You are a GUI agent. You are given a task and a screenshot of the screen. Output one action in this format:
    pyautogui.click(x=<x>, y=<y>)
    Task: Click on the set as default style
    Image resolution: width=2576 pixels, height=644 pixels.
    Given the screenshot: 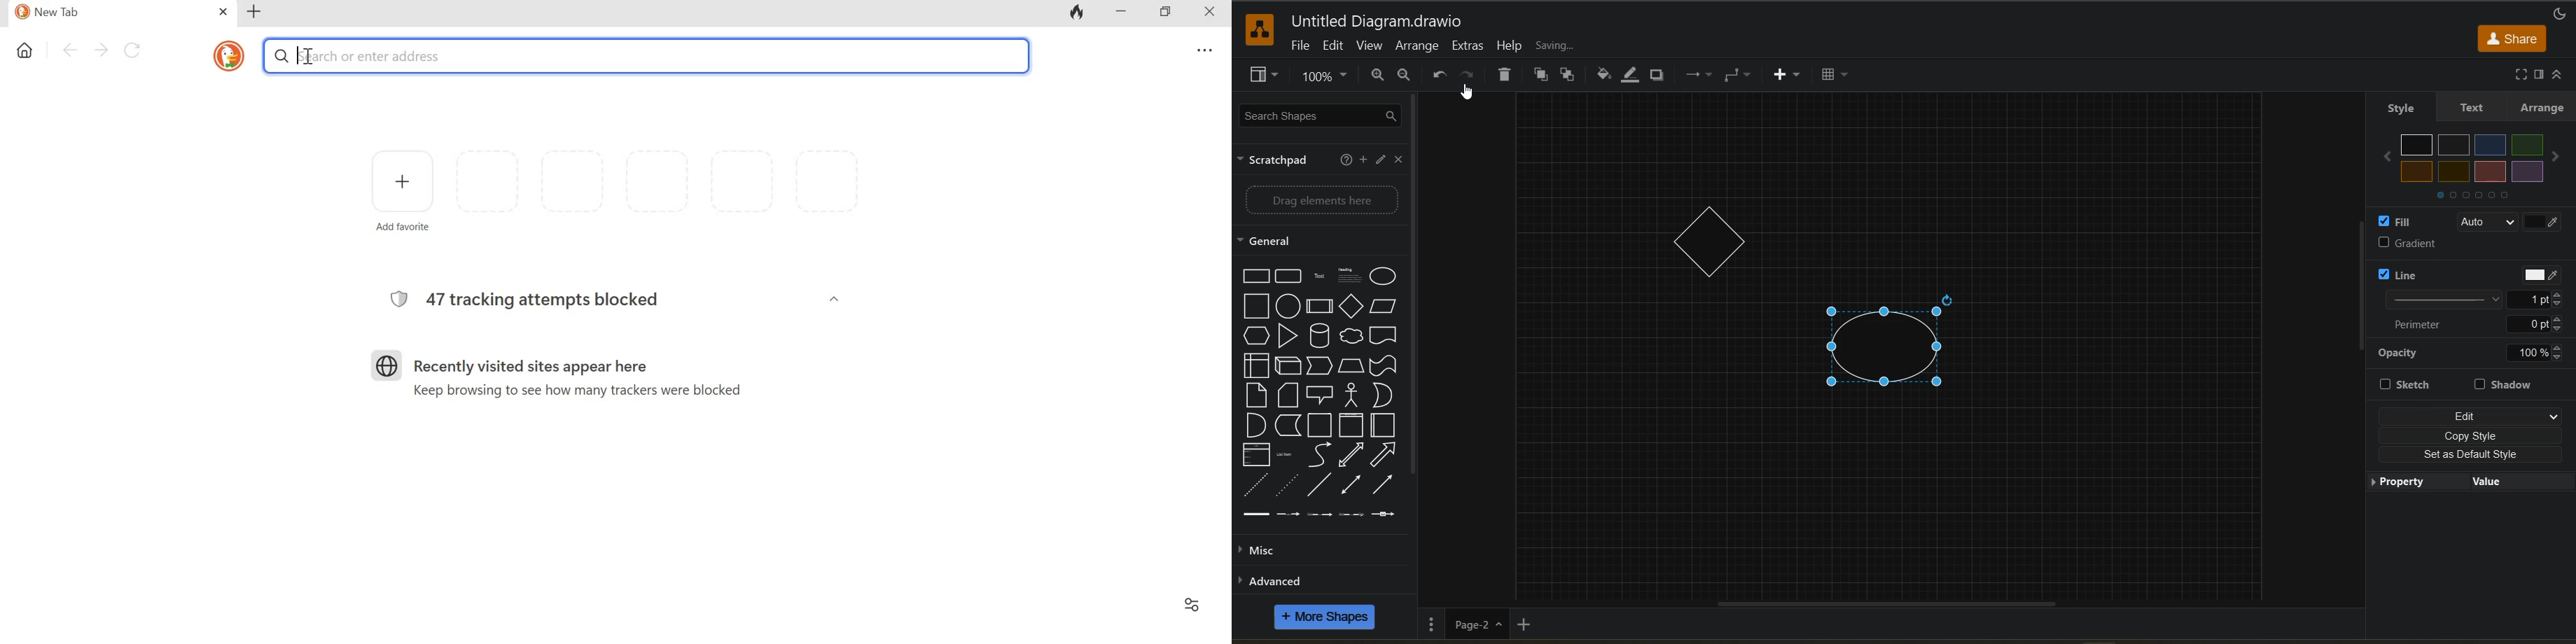 What is the action you would take?
    pyautogui.click(x=2474, y=454)
    